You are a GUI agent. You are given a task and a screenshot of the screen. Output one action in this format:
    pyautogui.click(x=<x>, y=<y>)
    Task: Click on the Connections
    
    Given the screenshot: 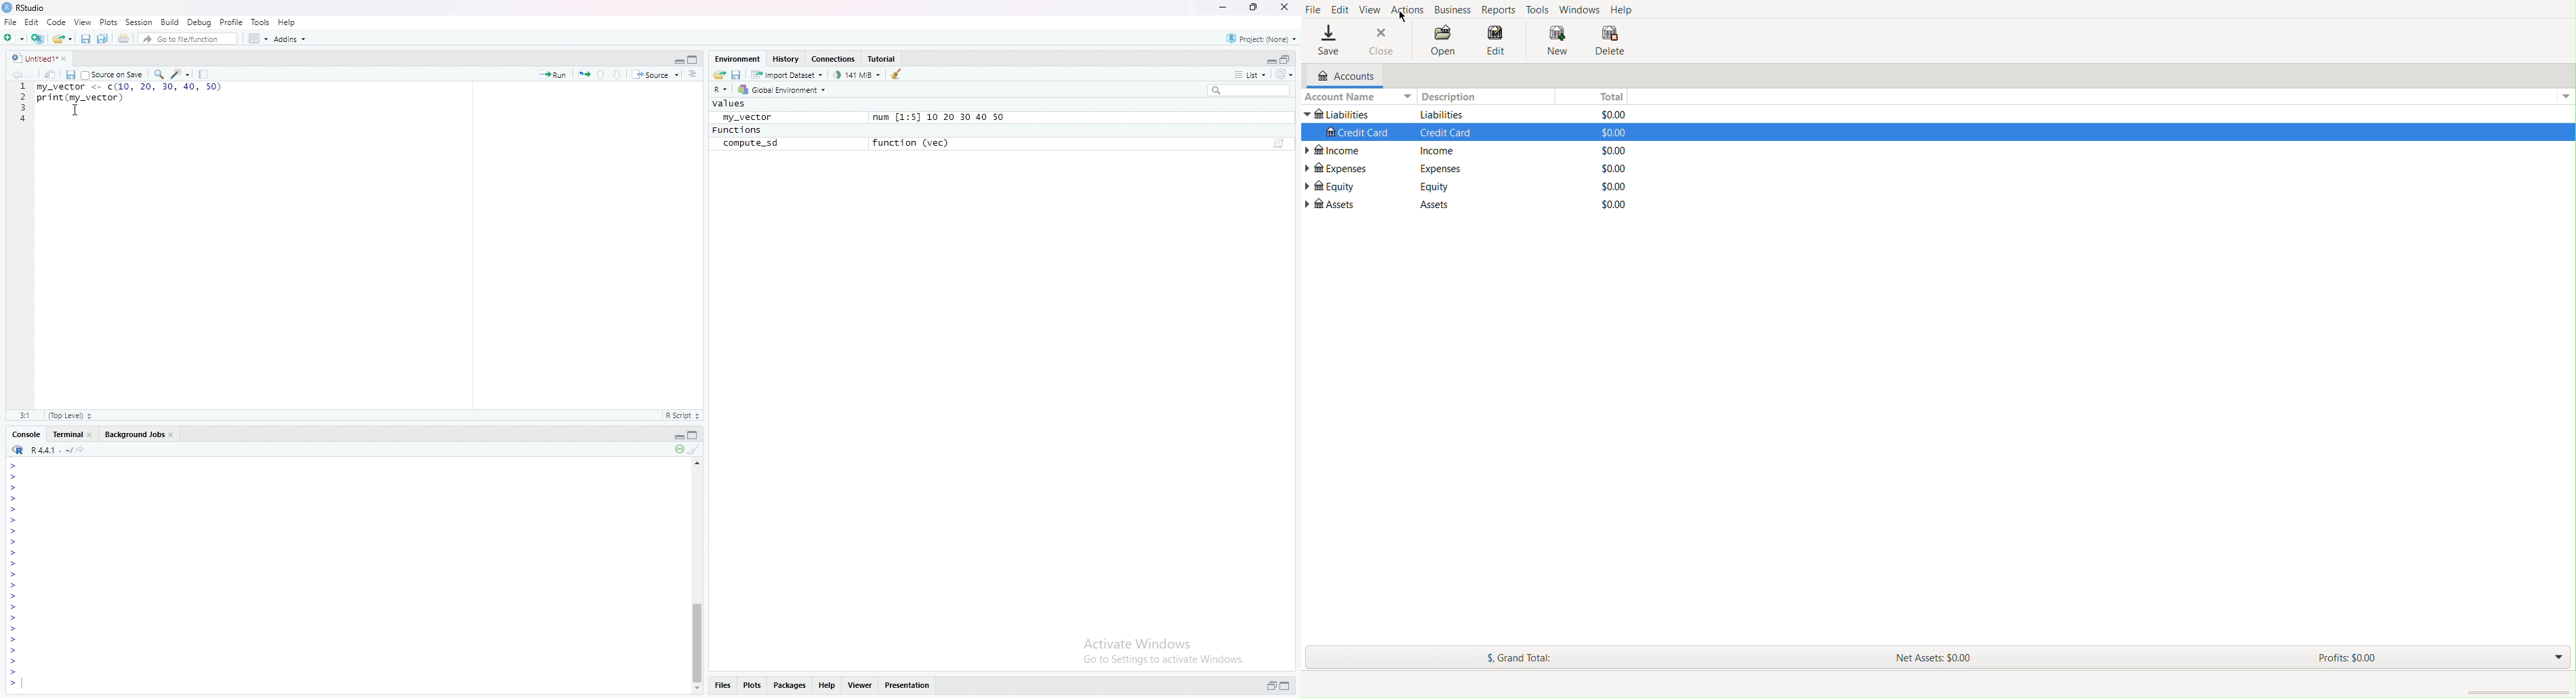 What is the action you would take?
    pyautogui.click(x=834, y=59)
    